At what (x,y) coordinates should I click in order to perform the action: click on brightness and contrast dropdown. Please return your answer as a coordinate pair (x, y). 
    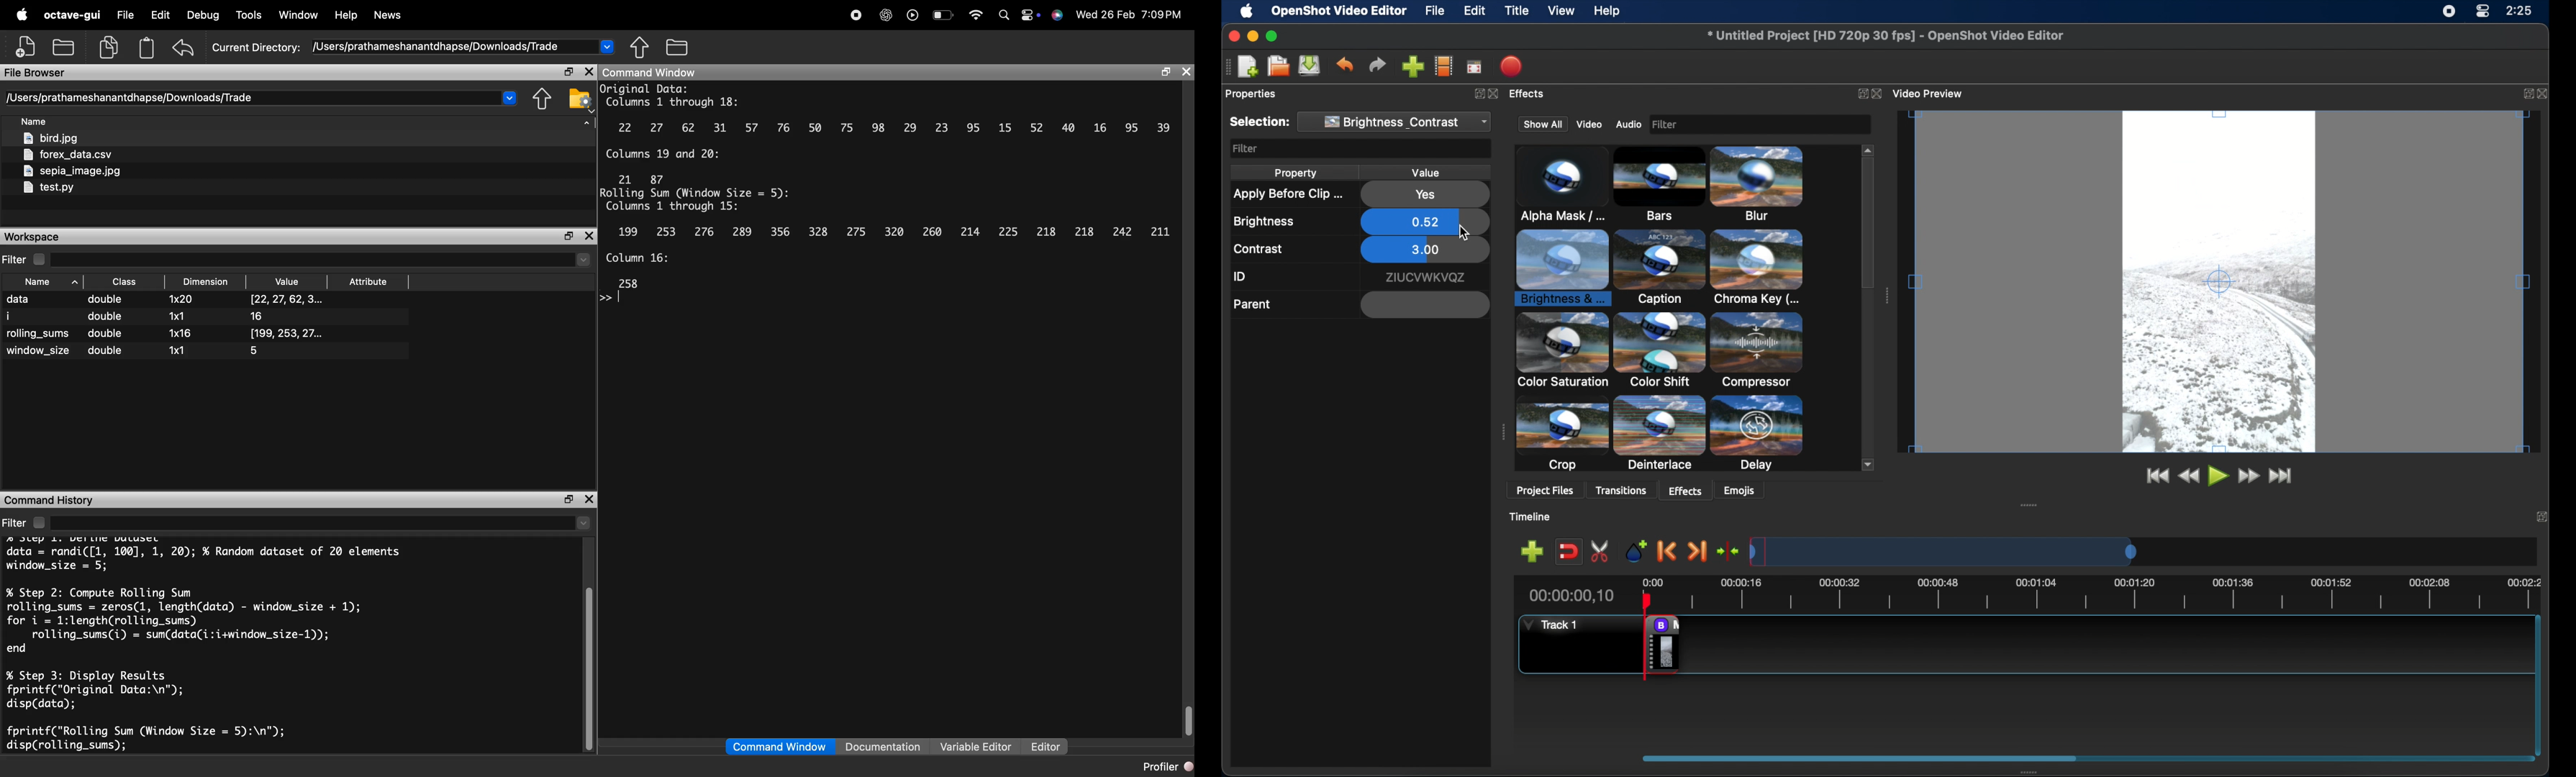
    Looking at the image, I should click on (1399, 122).